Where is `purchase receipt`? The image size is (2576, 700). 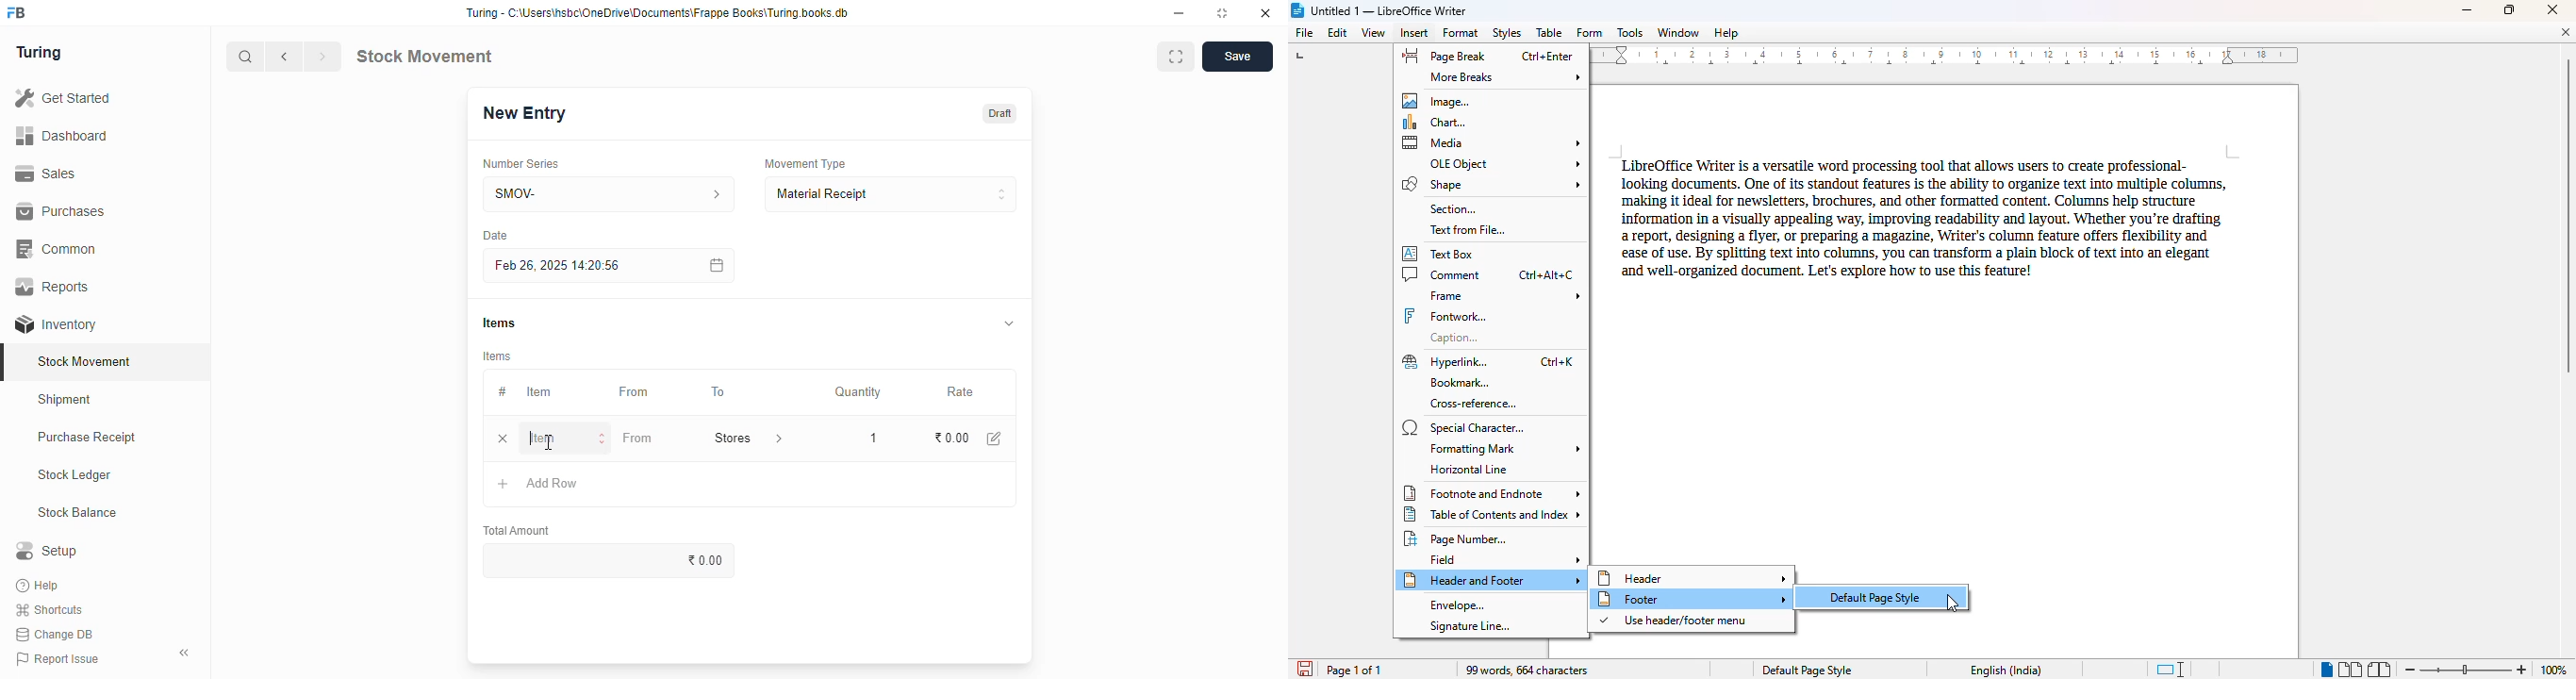
purchase receipt is located at coordinates (87, 437).